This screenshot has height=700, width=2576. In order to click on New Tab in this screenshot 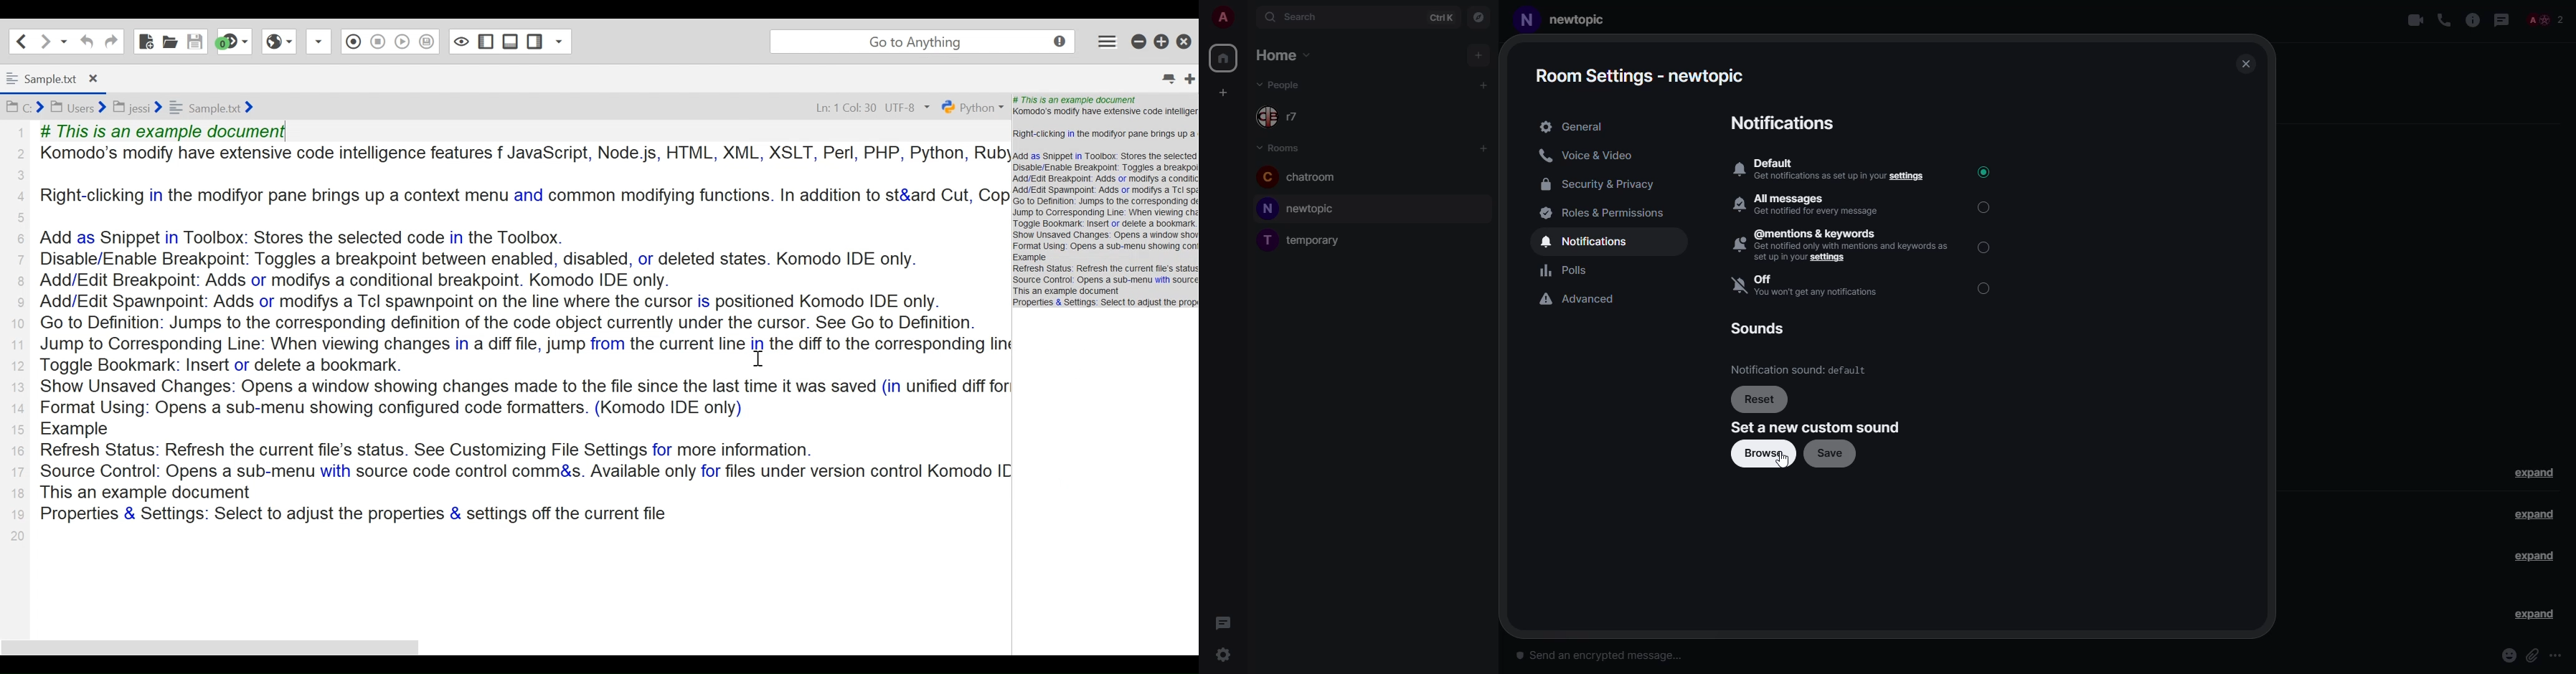, I will do `click(1186, 76)`.